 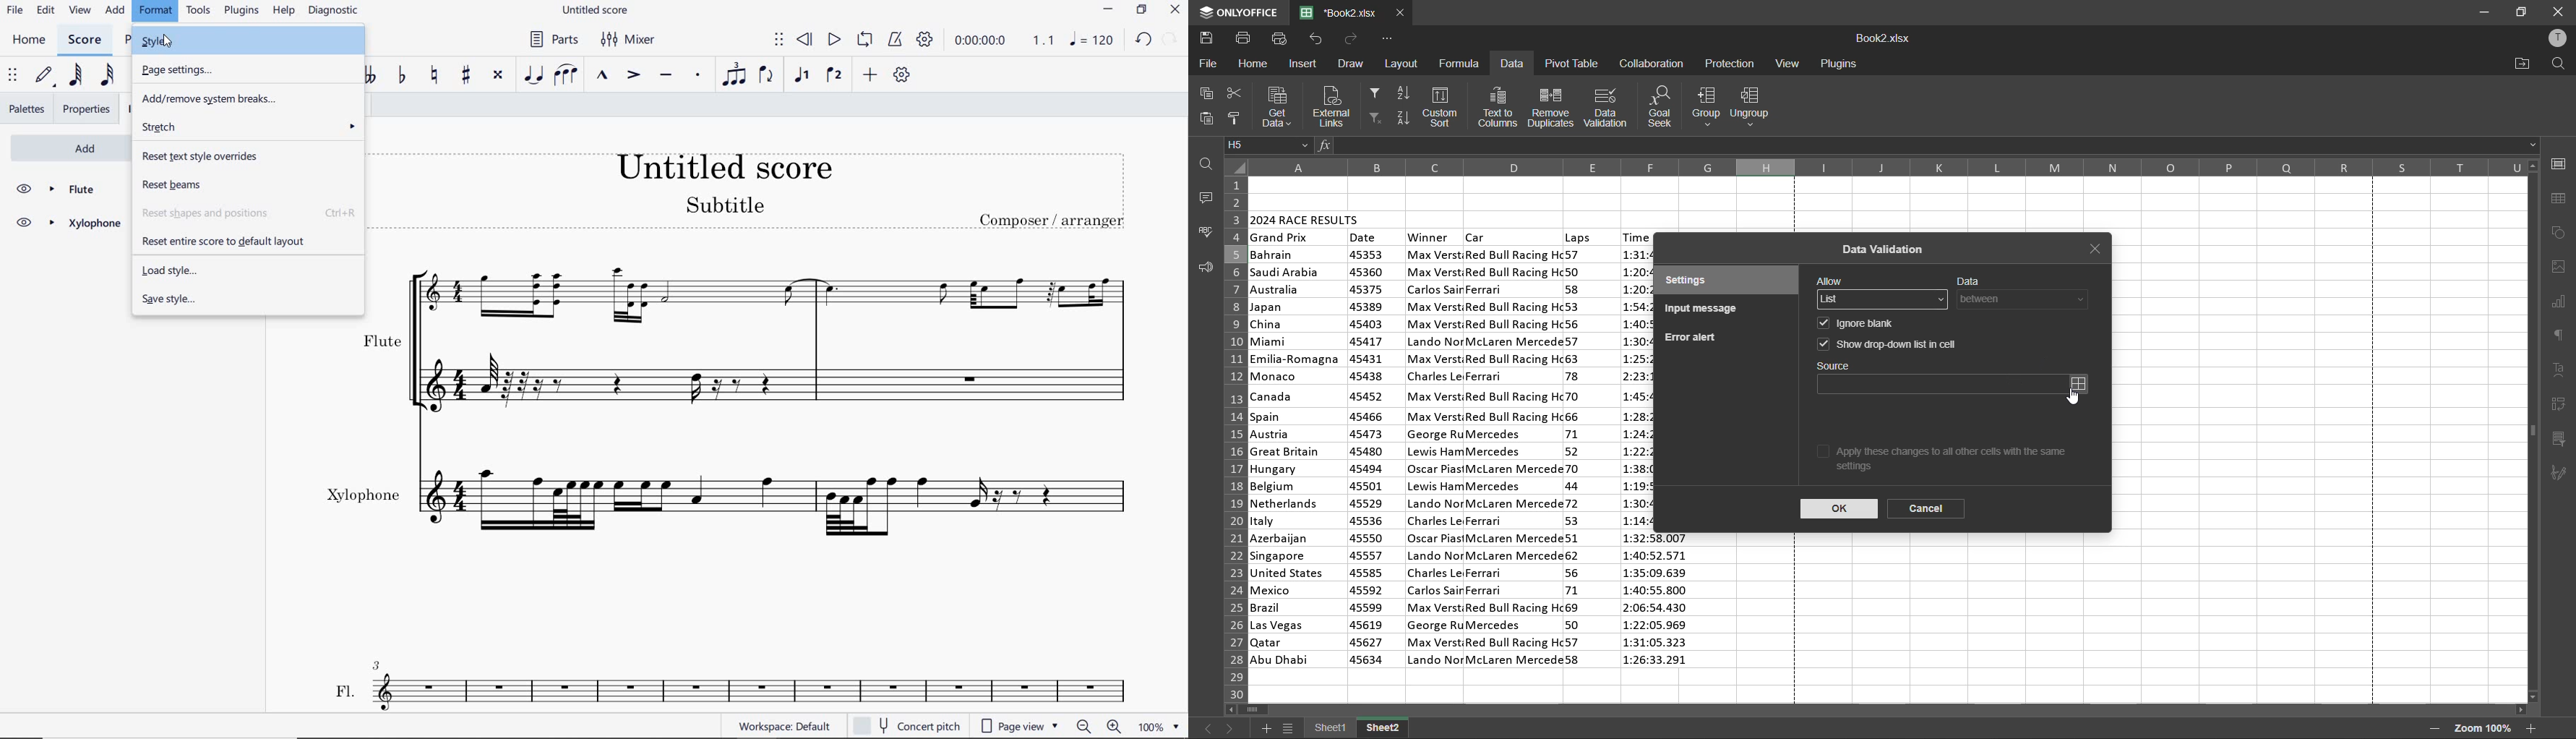 I want to click on allow, so click(x=1884, y=300).